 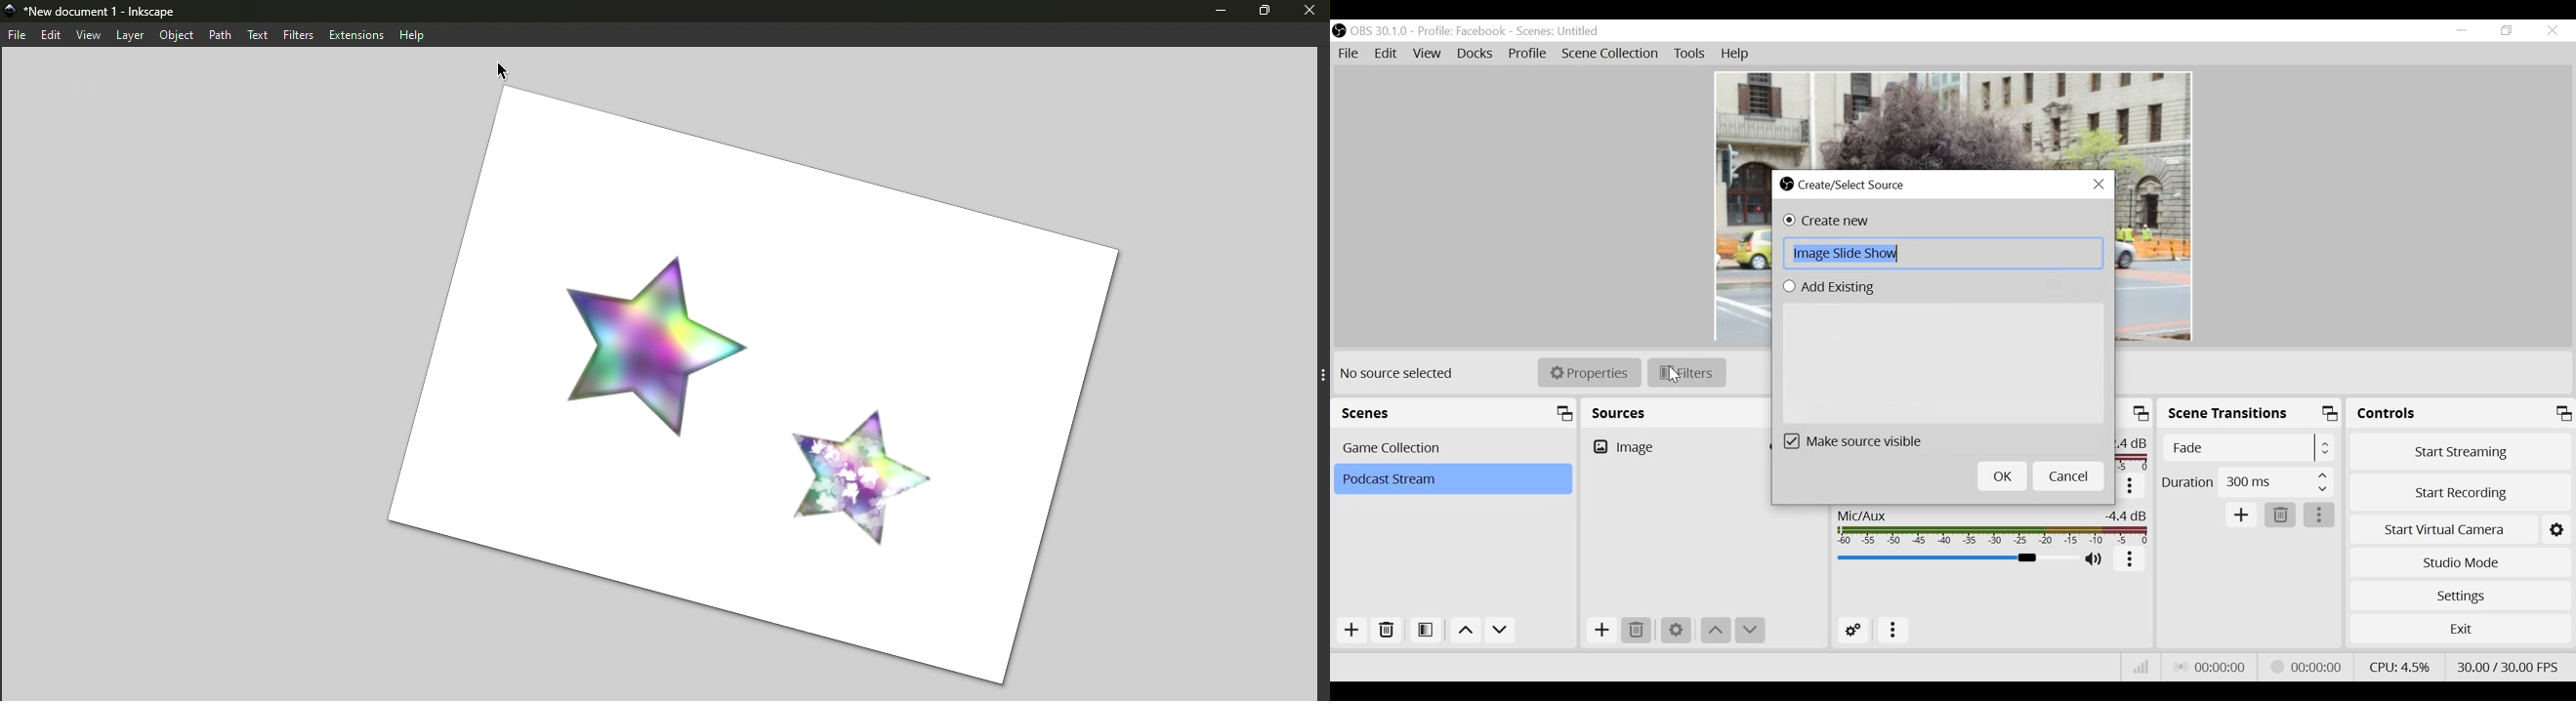 I want to click on Object, so click(x=173, y=34).